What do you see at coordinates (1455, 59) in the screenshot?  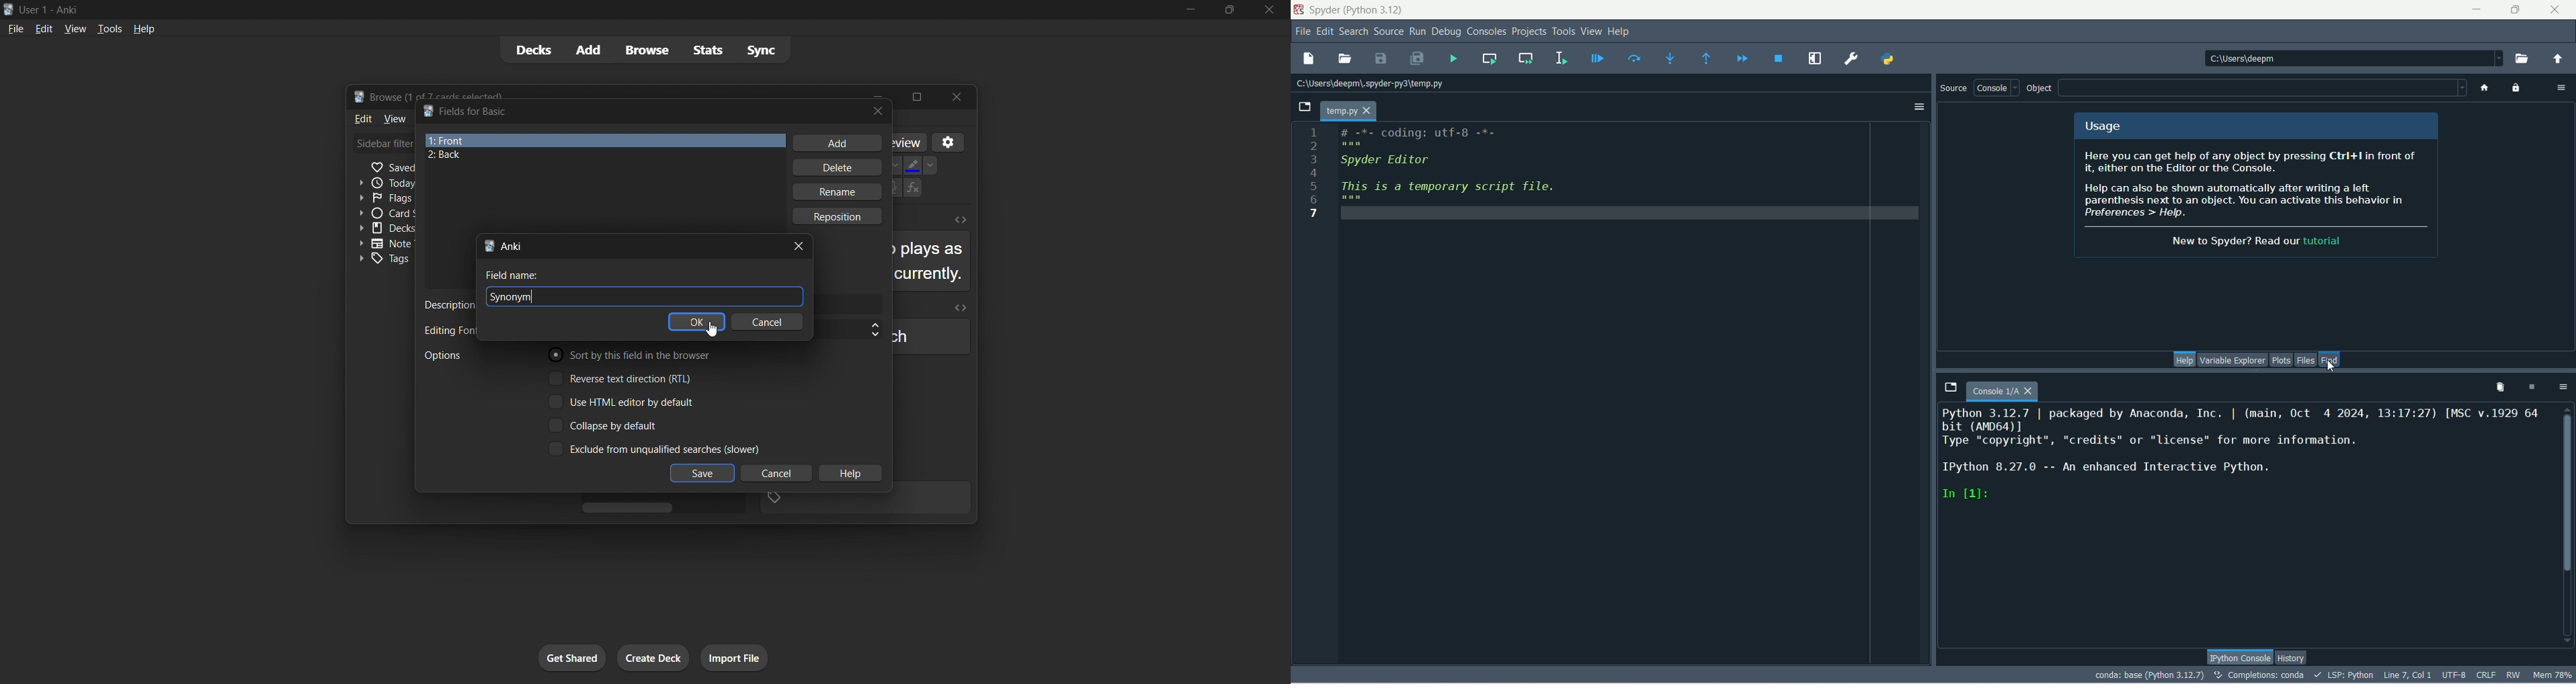 I see `run file` at bounding box center [1455, 59].